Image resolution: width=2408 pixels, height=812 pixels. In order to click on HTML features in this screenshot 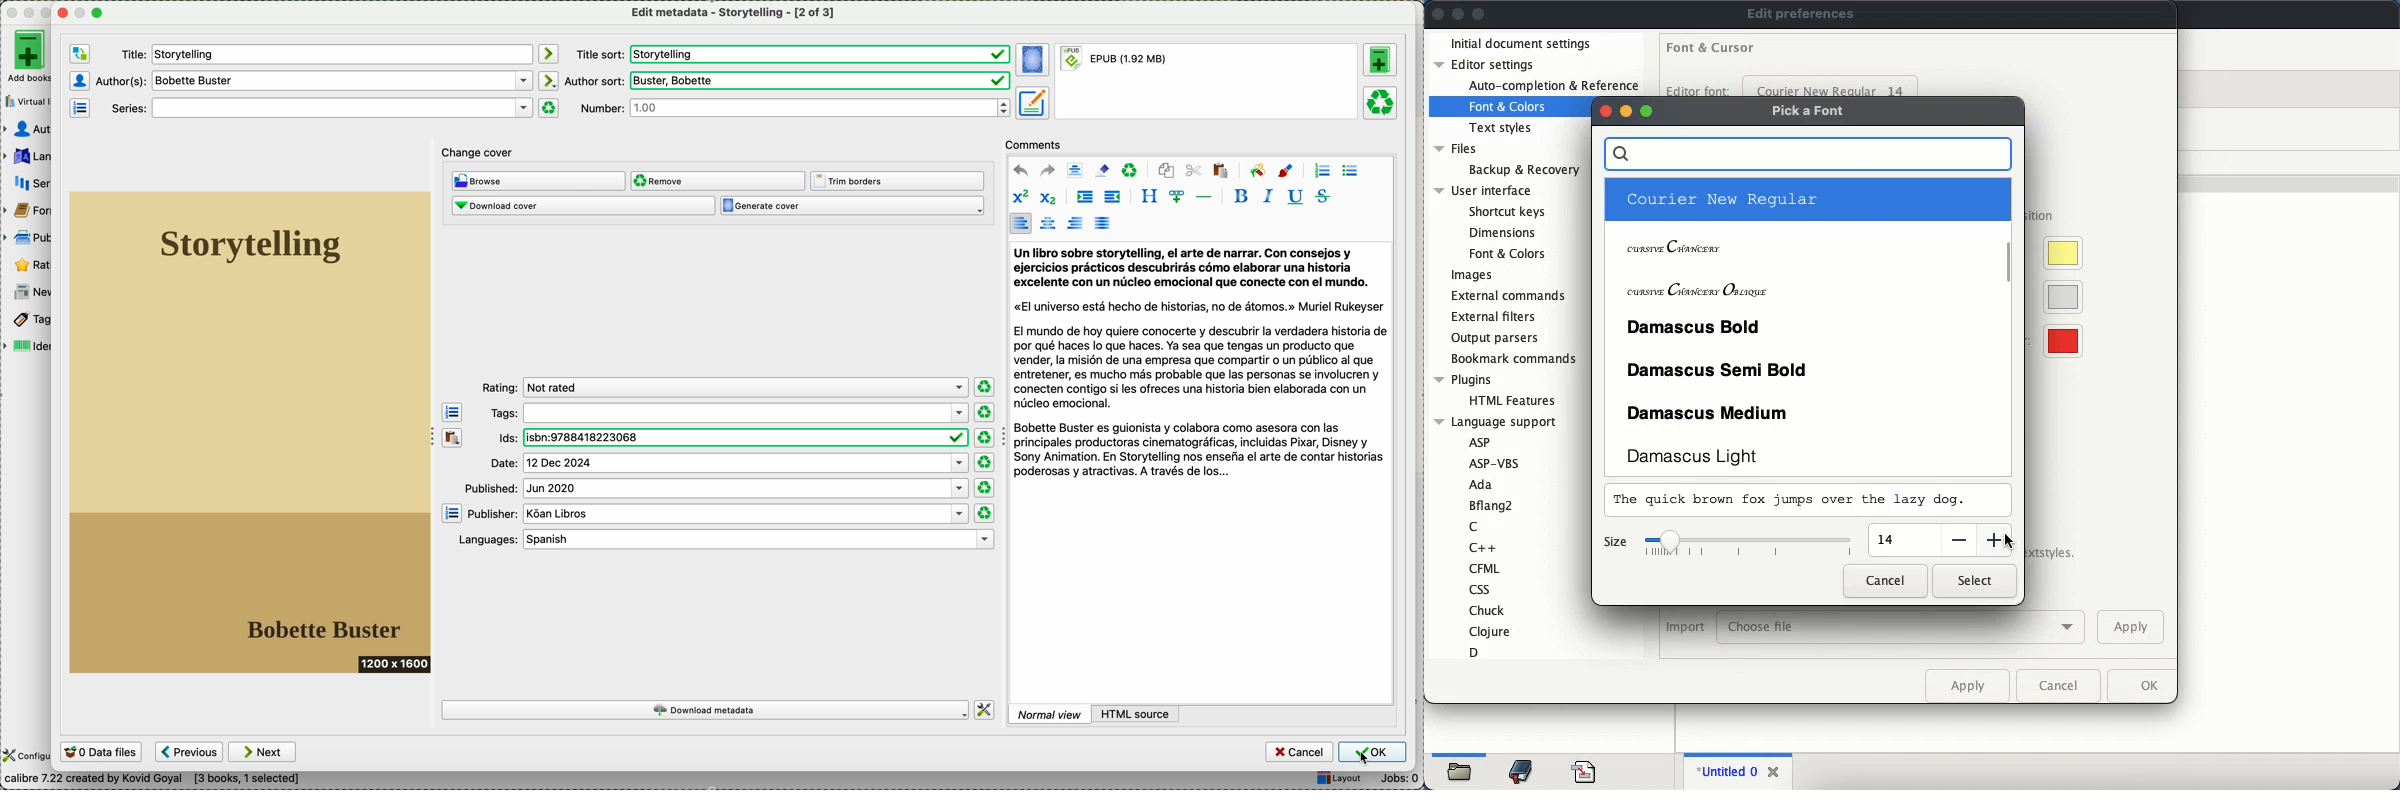, I will do `click(1515, 401)`.